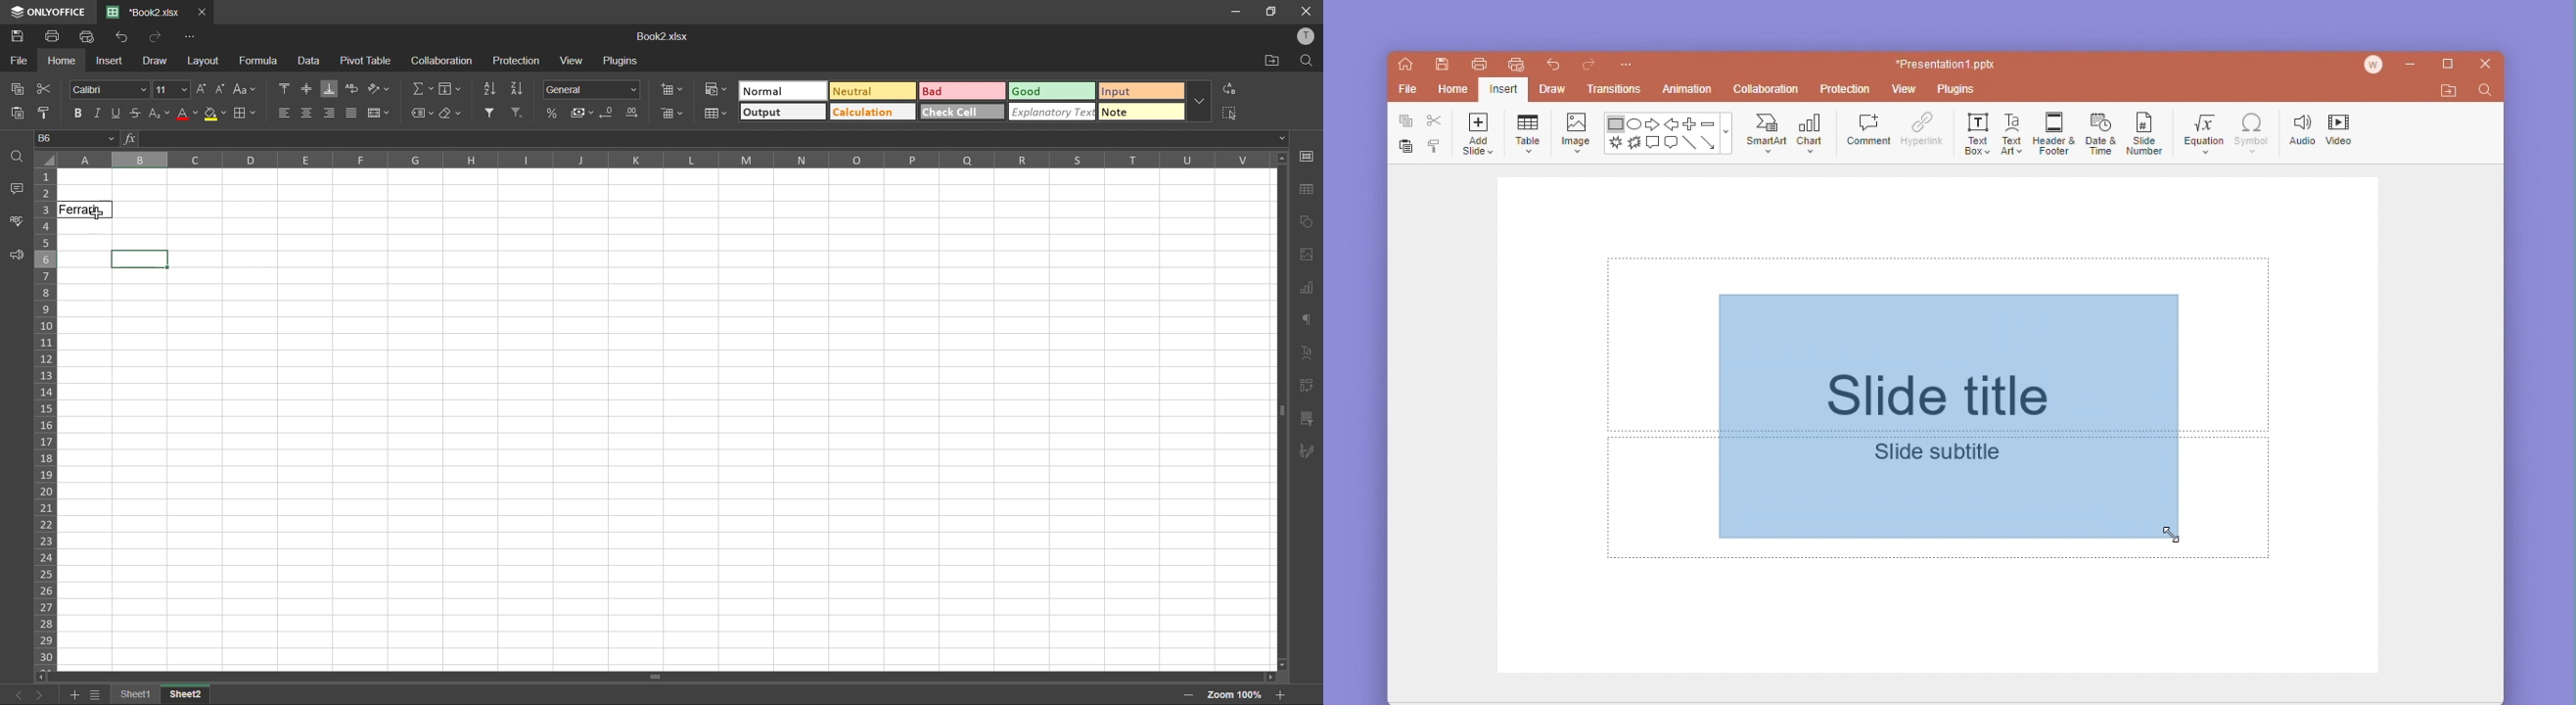 This screenshot has height=728, width=2576. Describe the element at coordinates (1589, 64) in the screenshot. I see `redo` at that location.